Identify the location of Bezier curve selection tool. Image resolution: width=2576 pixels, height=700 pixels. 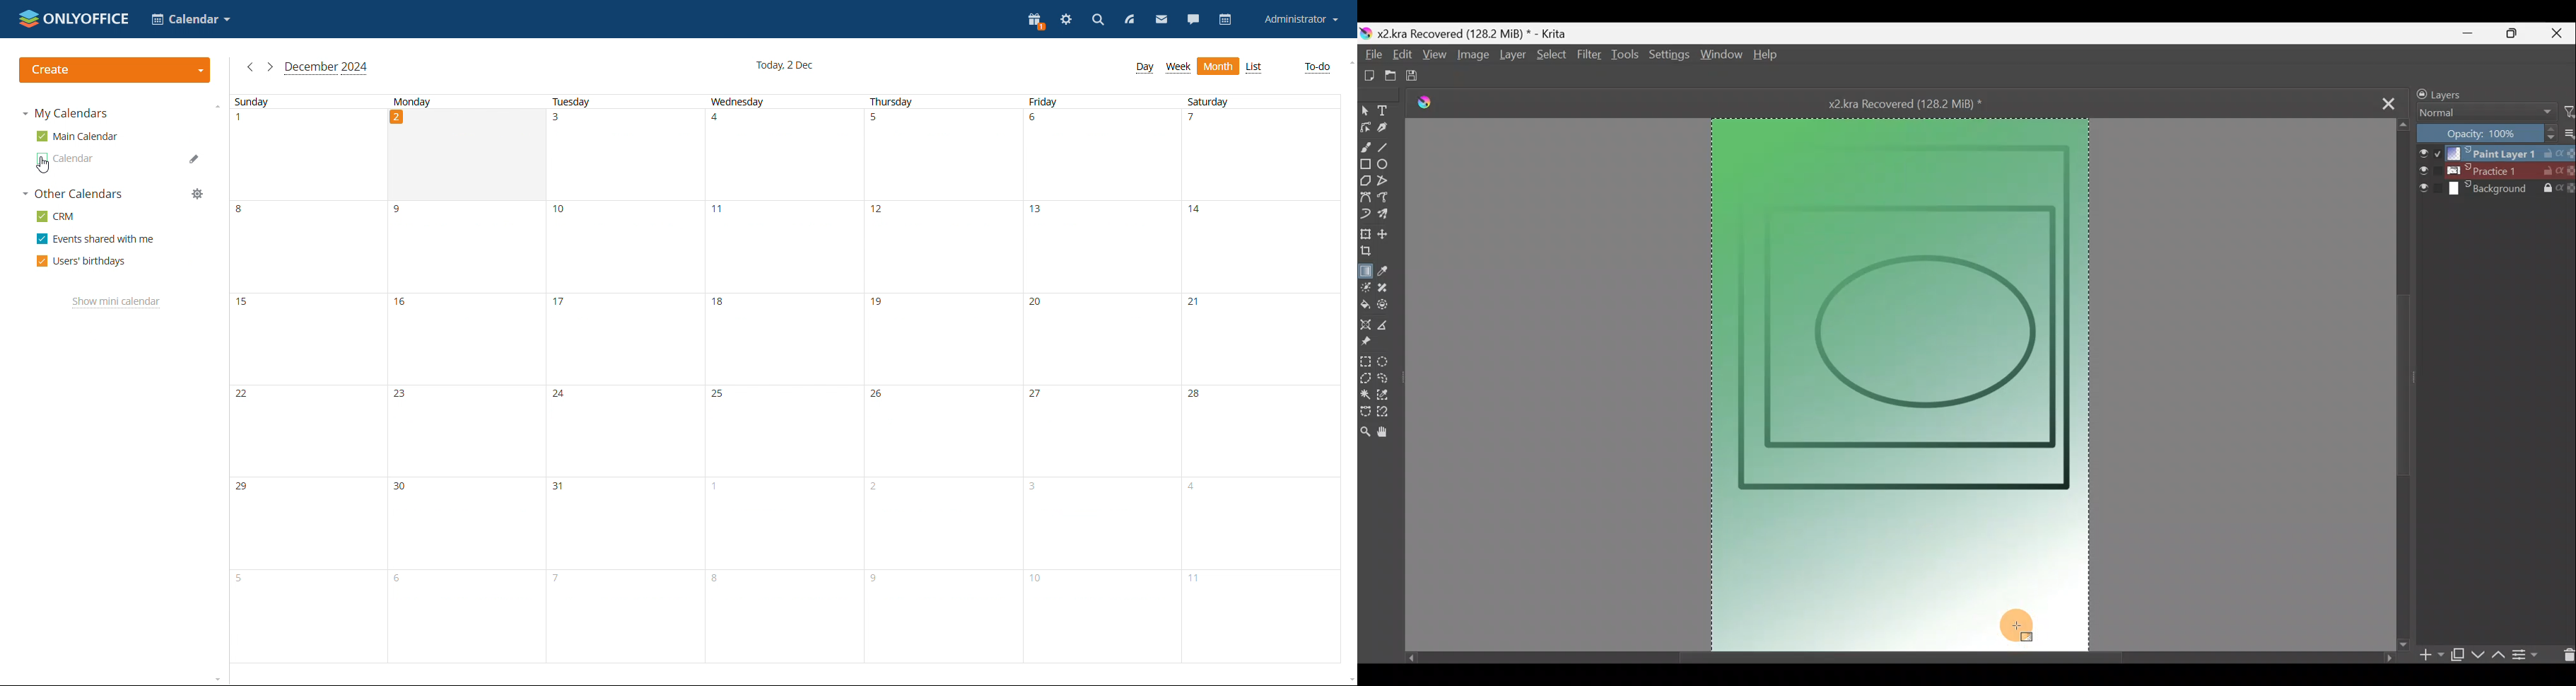
(1365, 413).